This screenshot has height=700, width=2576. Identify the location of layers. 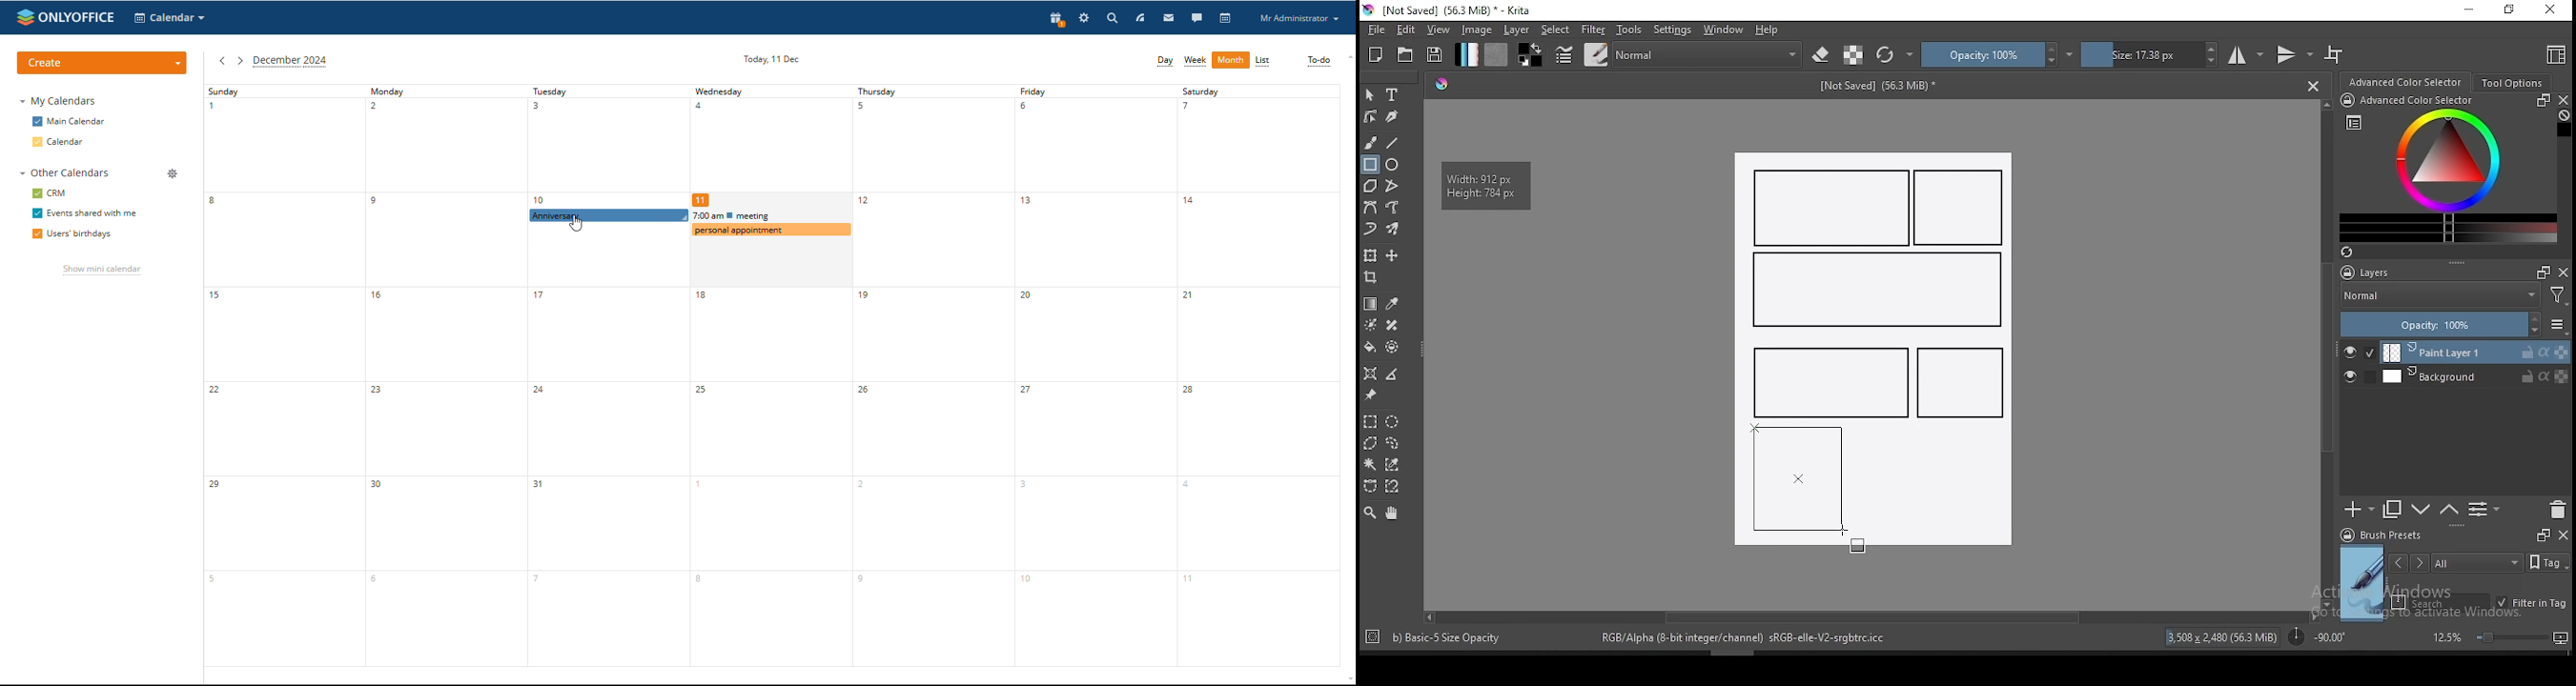
(2371, 273).